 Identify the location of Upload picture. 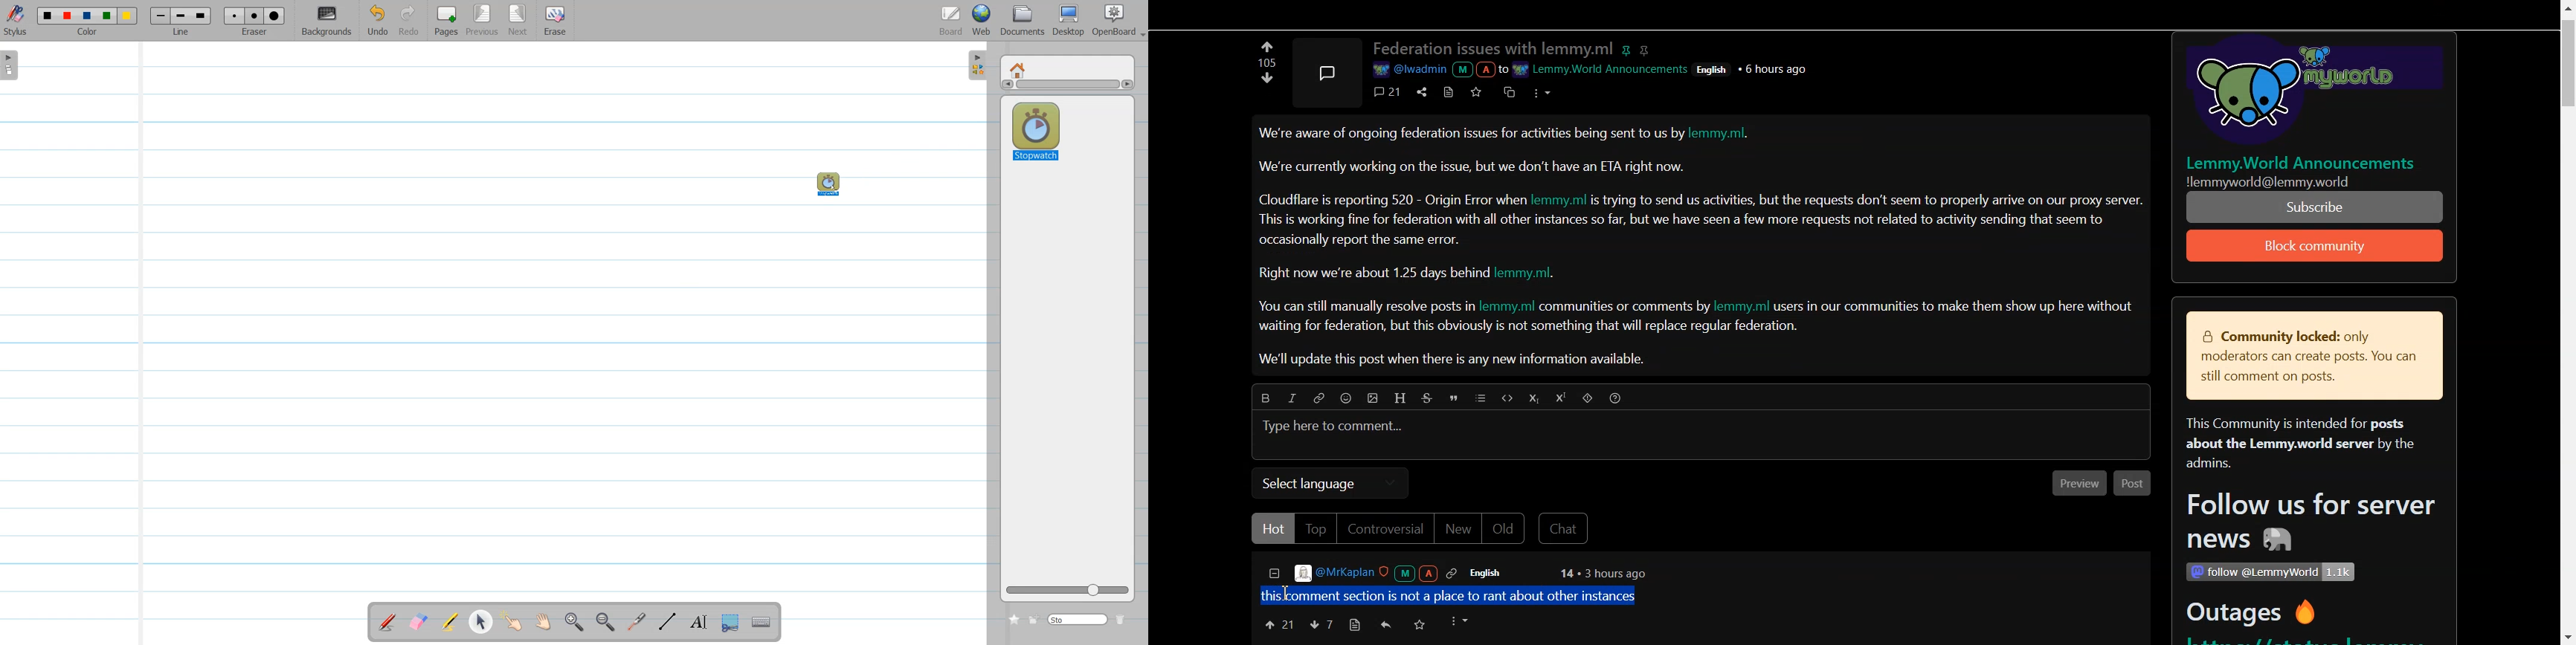
(1376, 400).